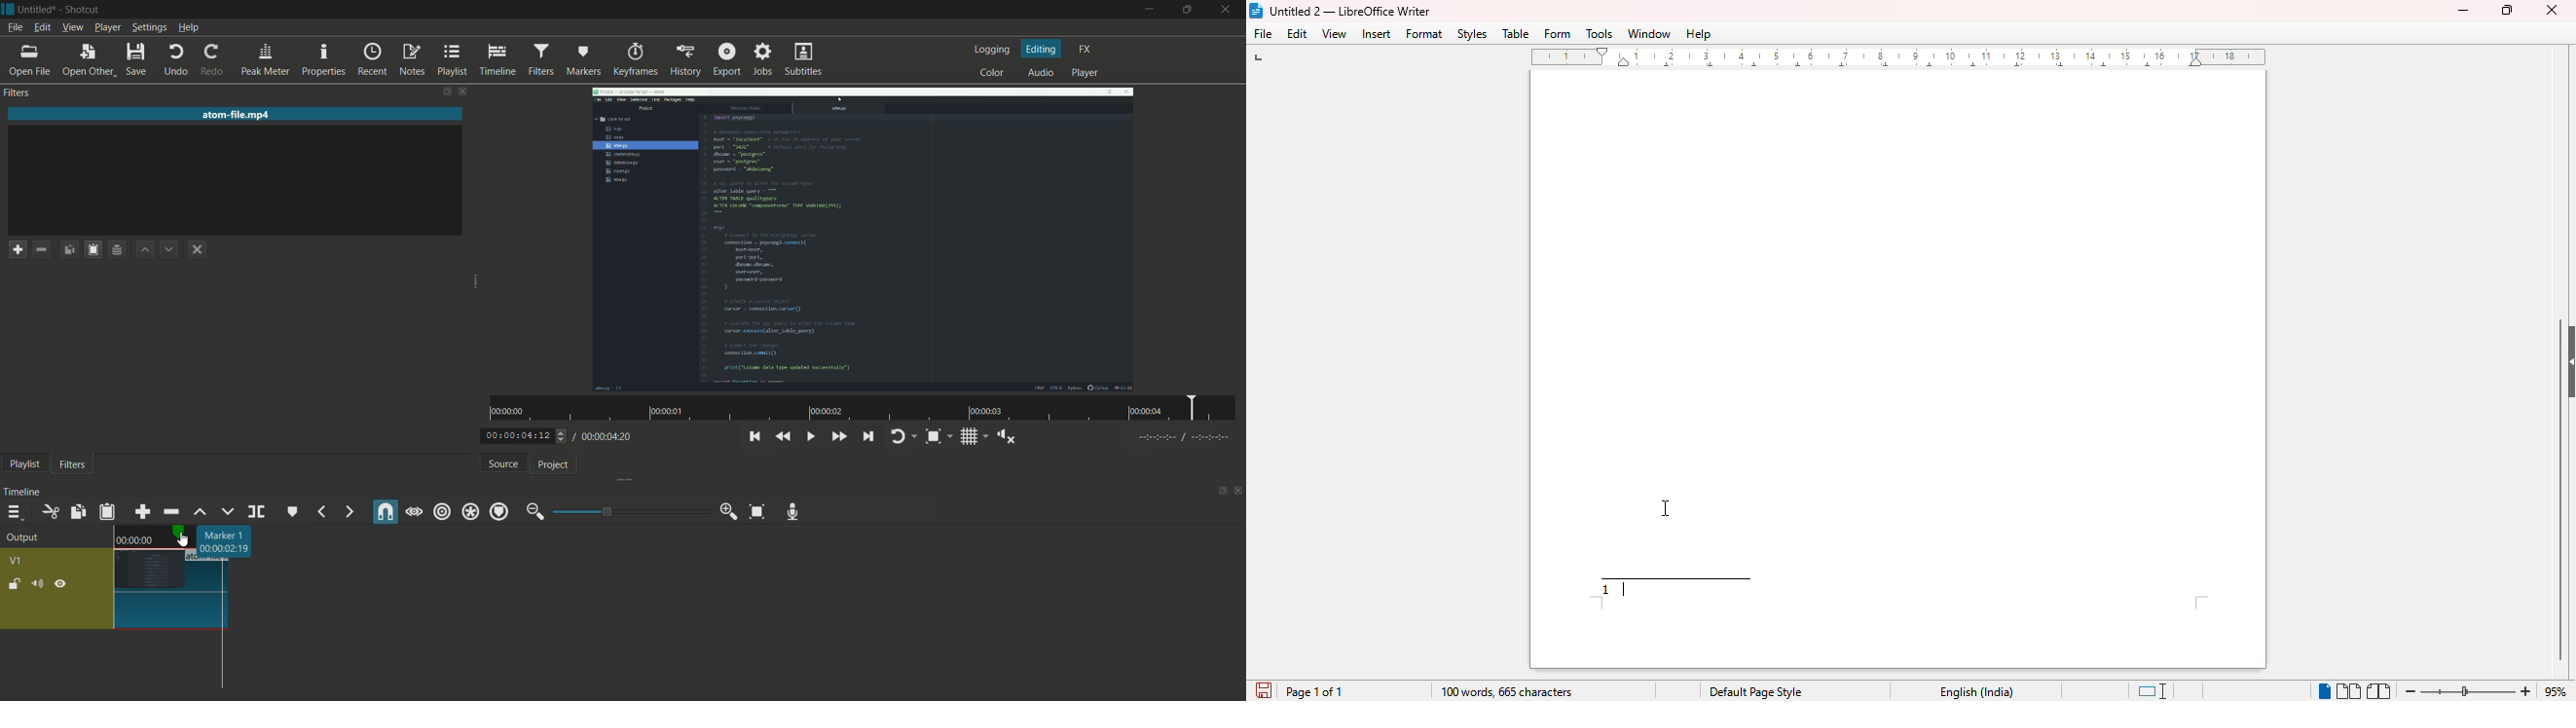 This screenshot has height=728, width=2576. What do you see at coordinates (466, 93) in the screenshot?
I see `close filter` at bounding box center [466, 93].